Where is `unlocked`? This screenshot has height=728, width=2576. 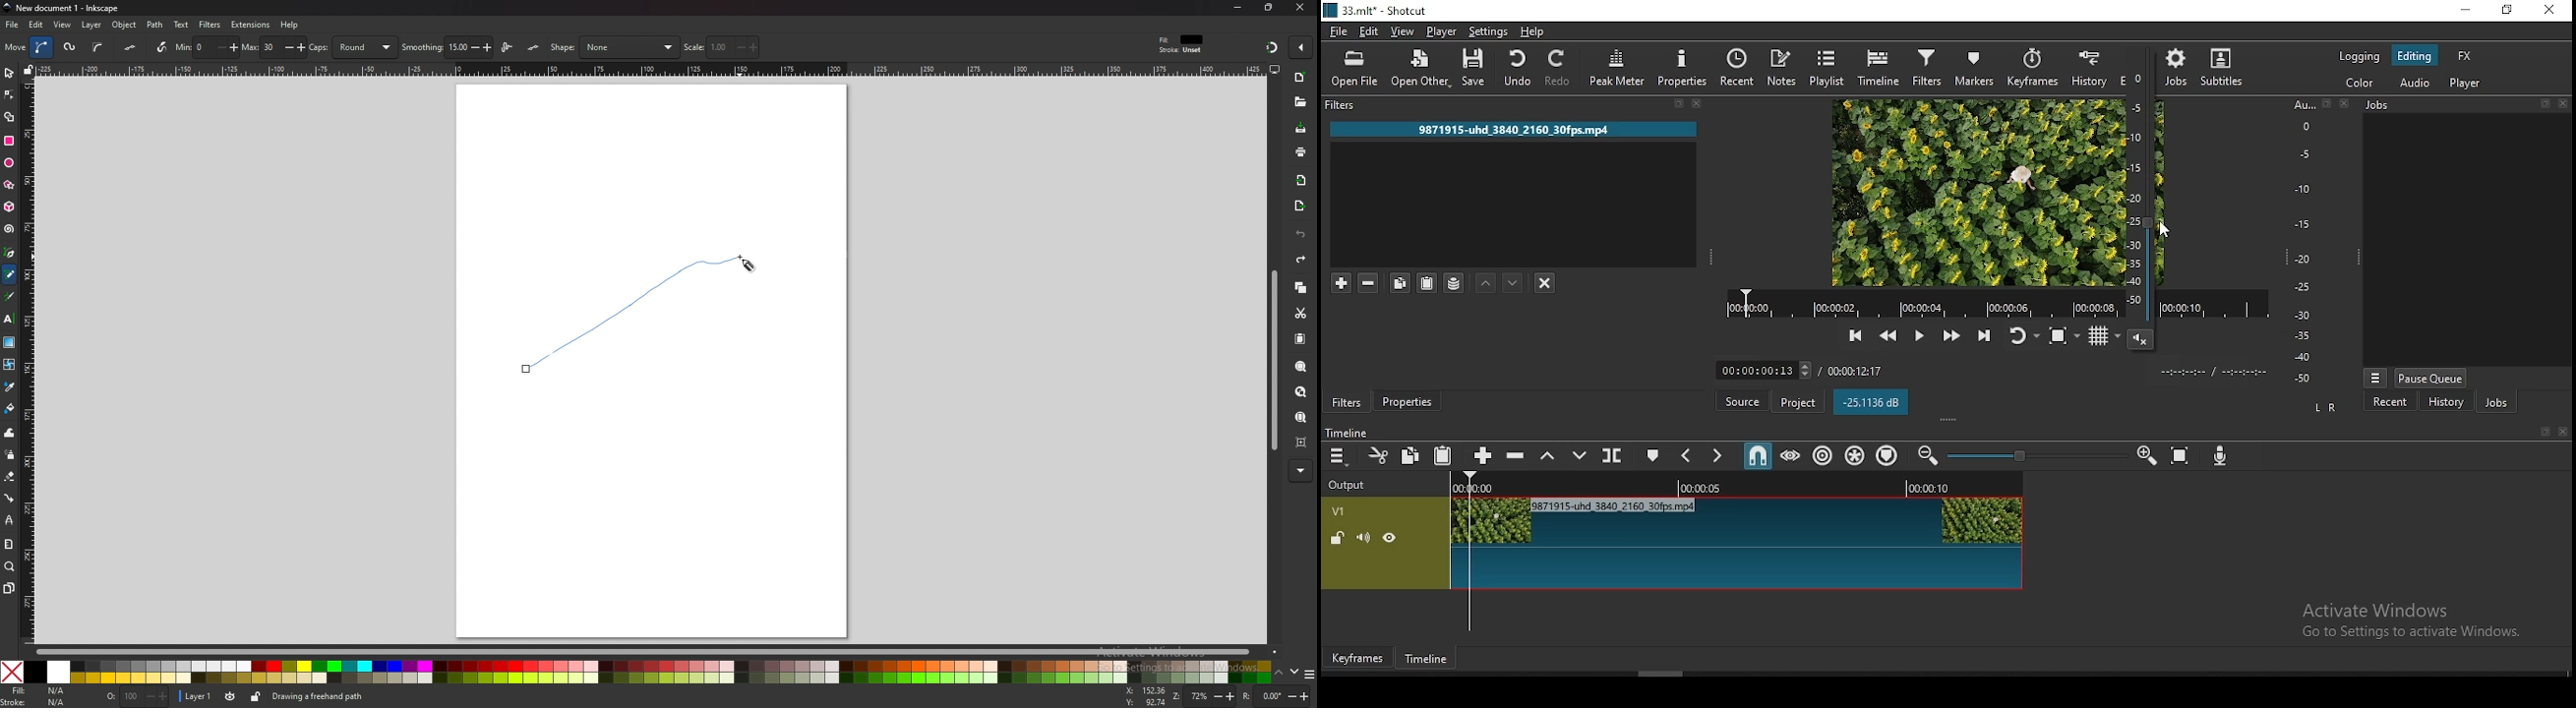
unlocked is located at coordinates (1337, 538).